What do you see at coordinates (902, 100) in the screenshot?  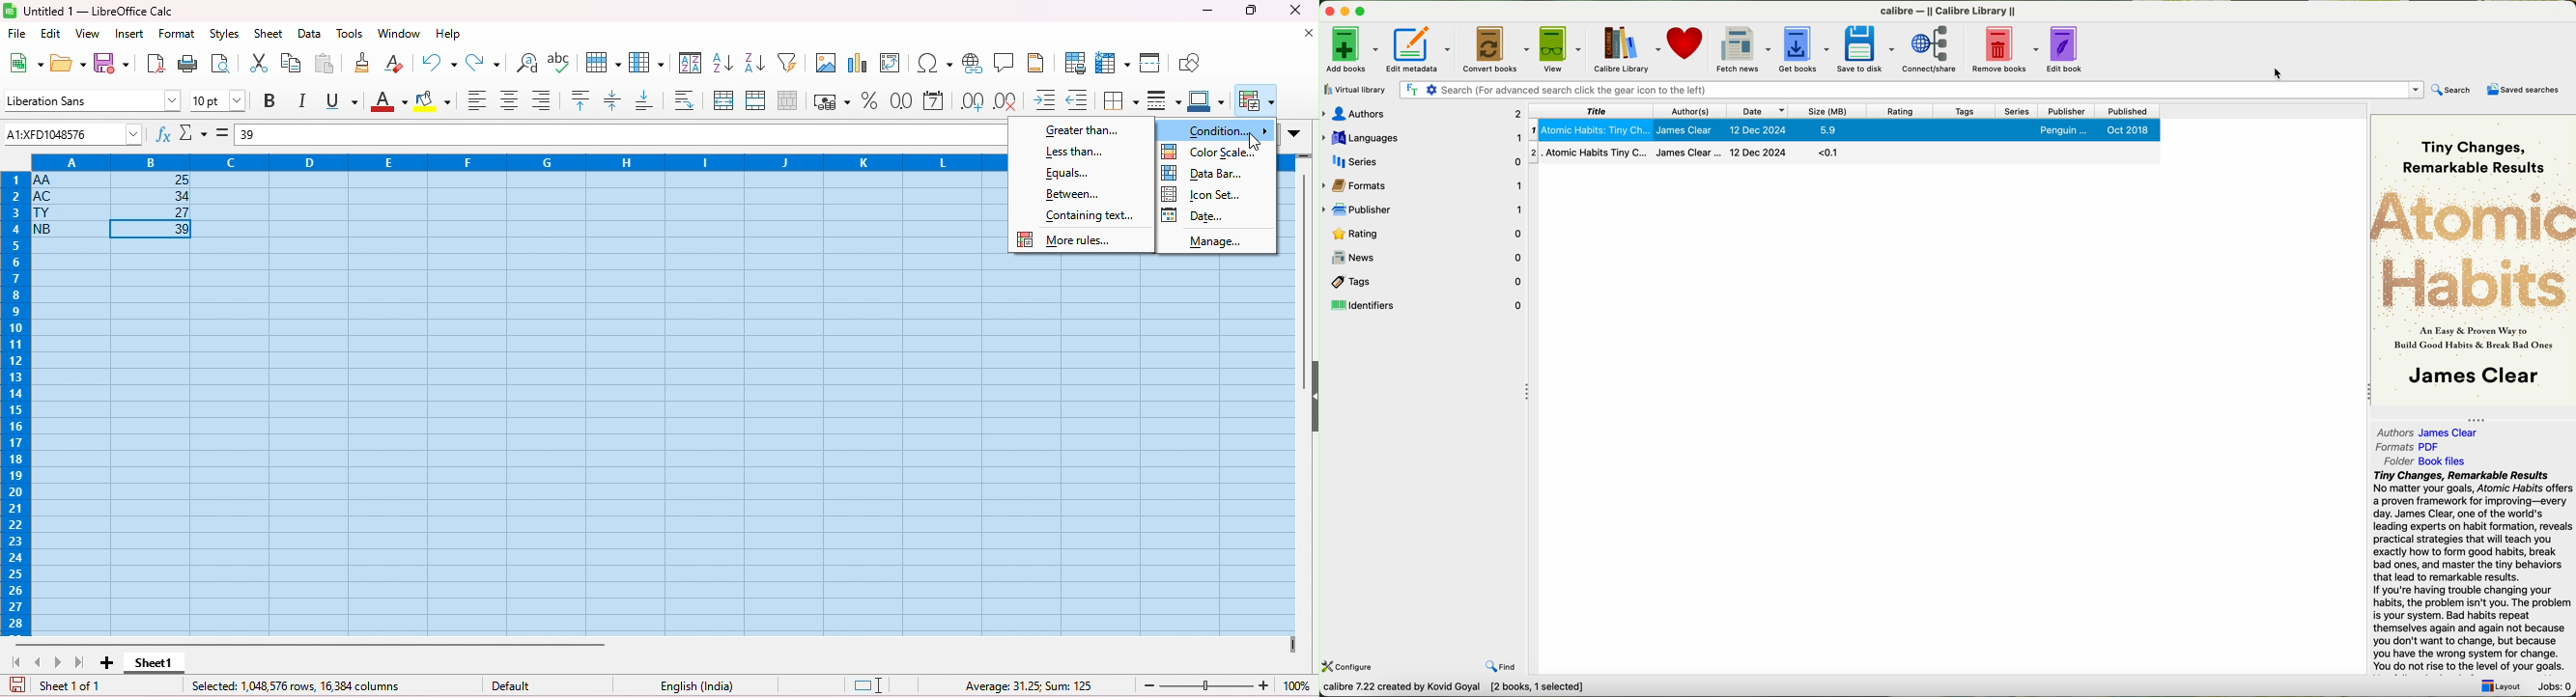 I see `format as number` at bounding box center [902, 100].